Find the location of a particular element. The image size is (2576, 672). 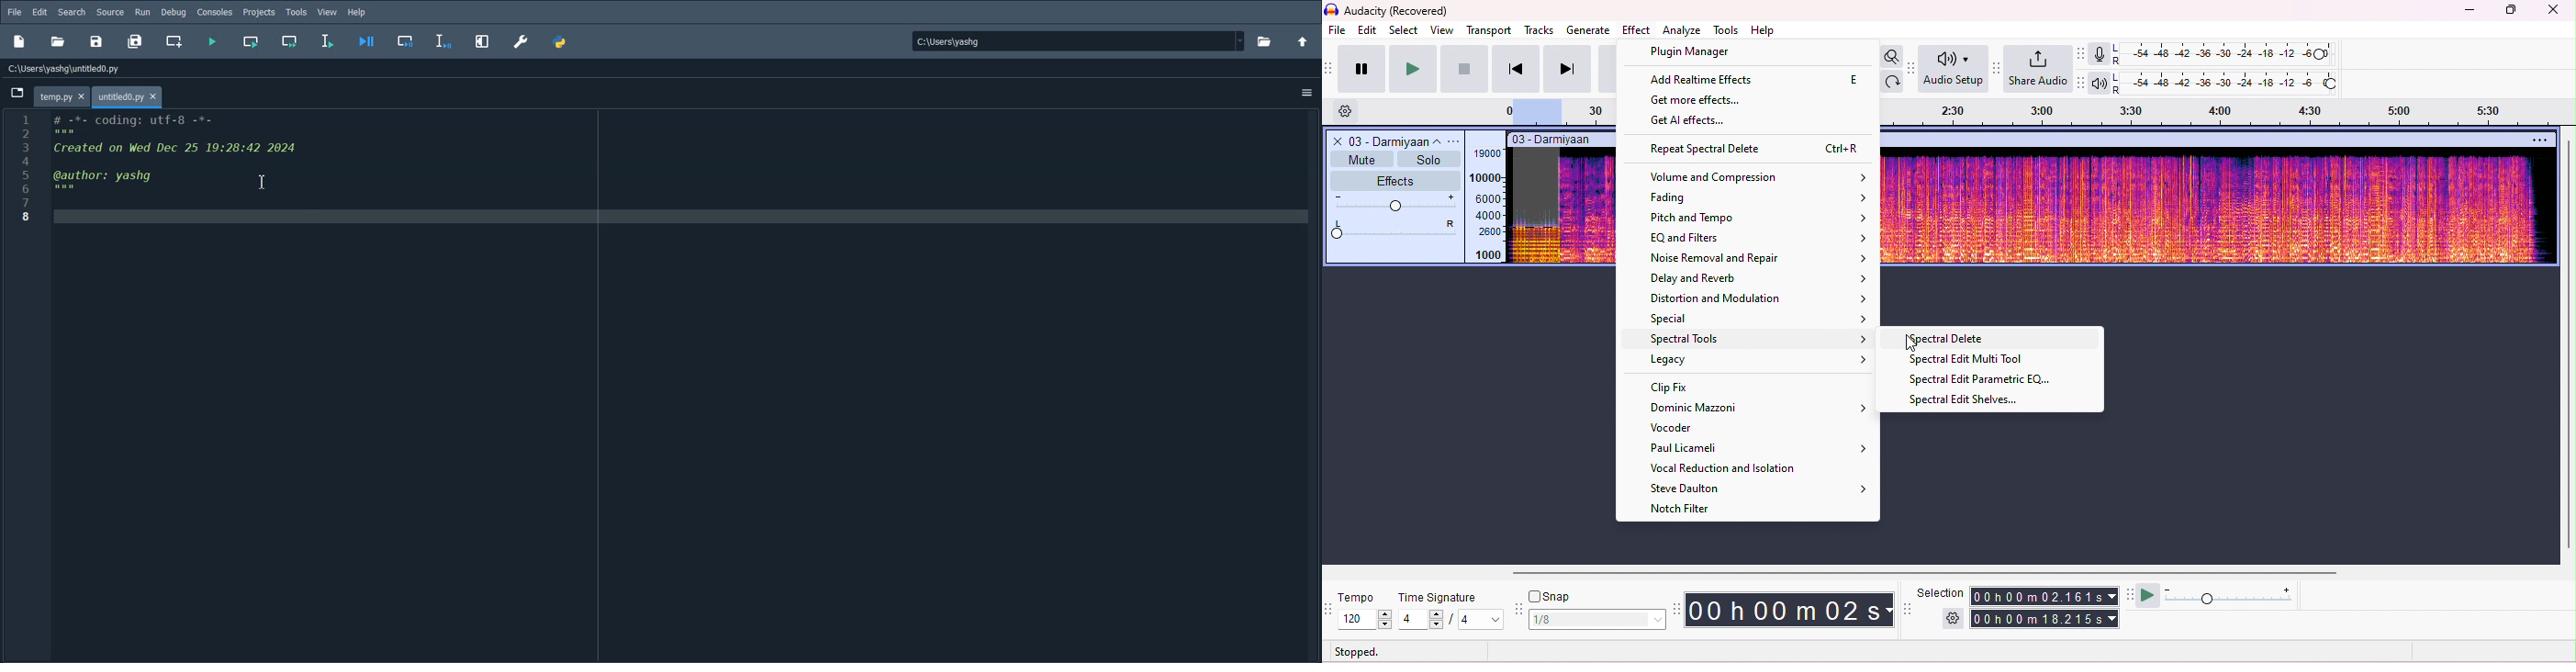

distortion and modulation is located at coordinates (1757, 298).